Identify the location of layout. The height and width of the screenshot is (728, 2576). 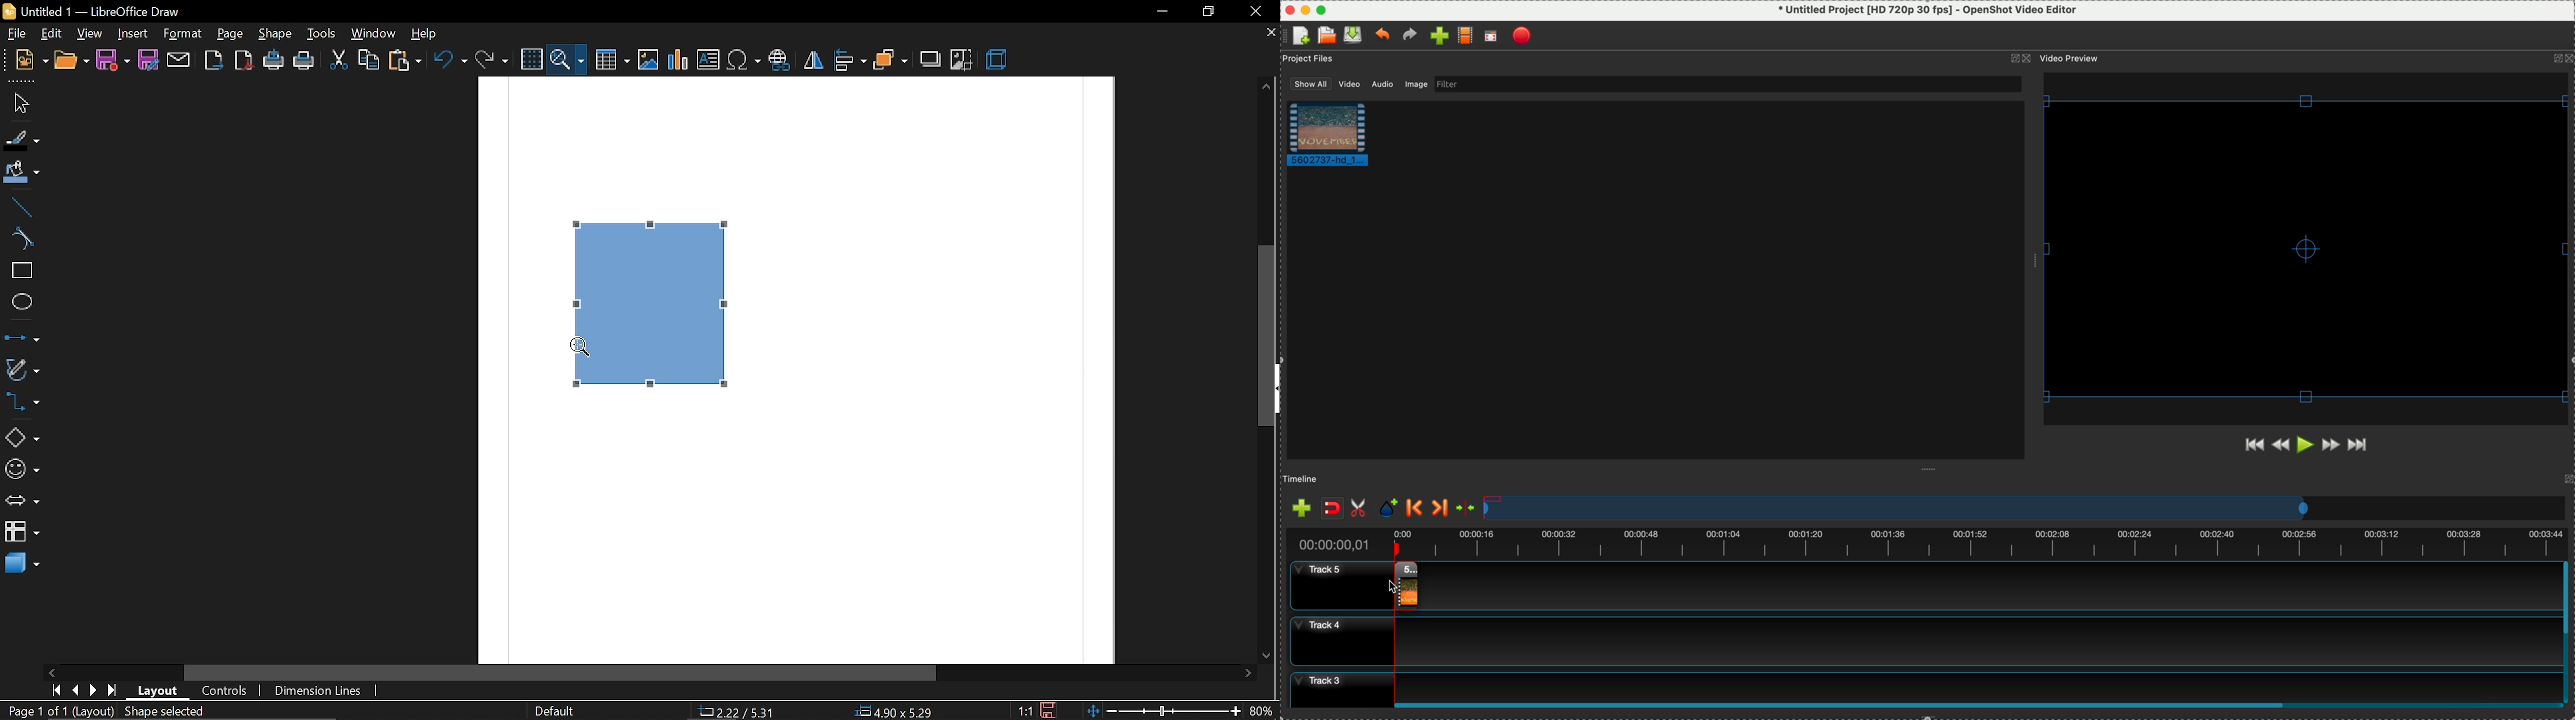
(159, 692).